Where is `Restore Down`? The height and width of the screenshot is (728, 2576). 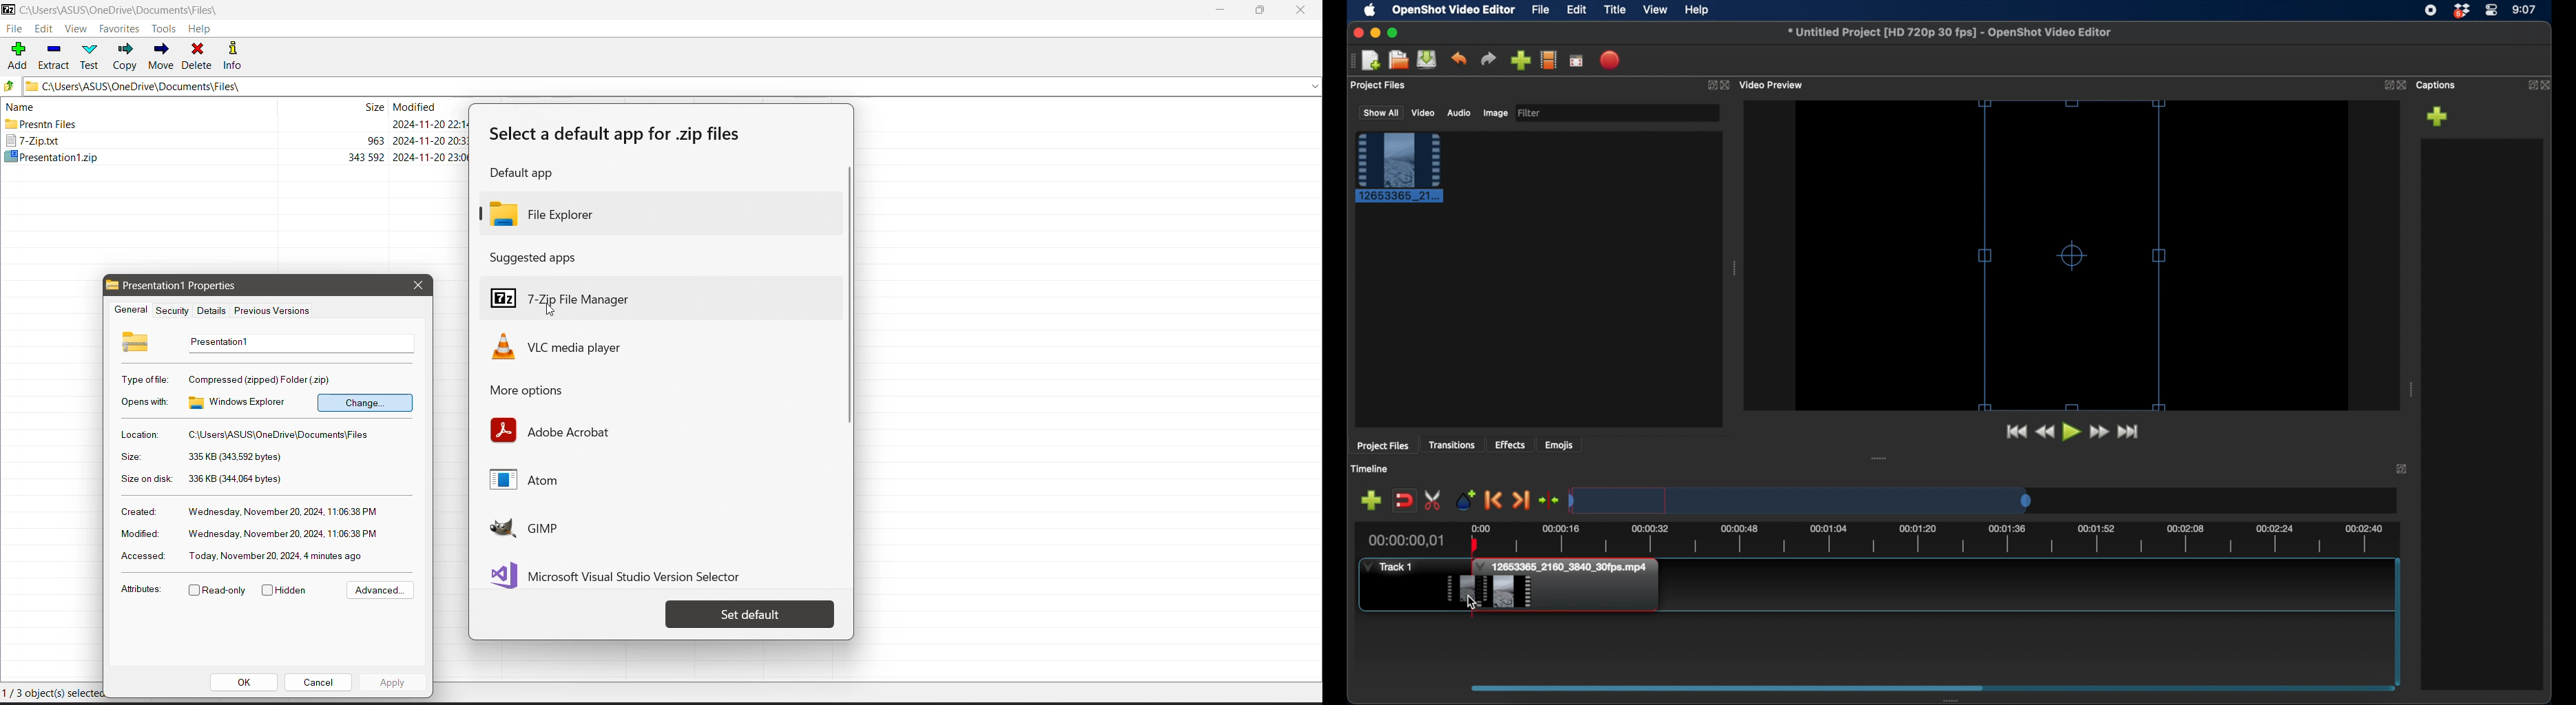
Restore Down is located at coordinates (1261, 10).